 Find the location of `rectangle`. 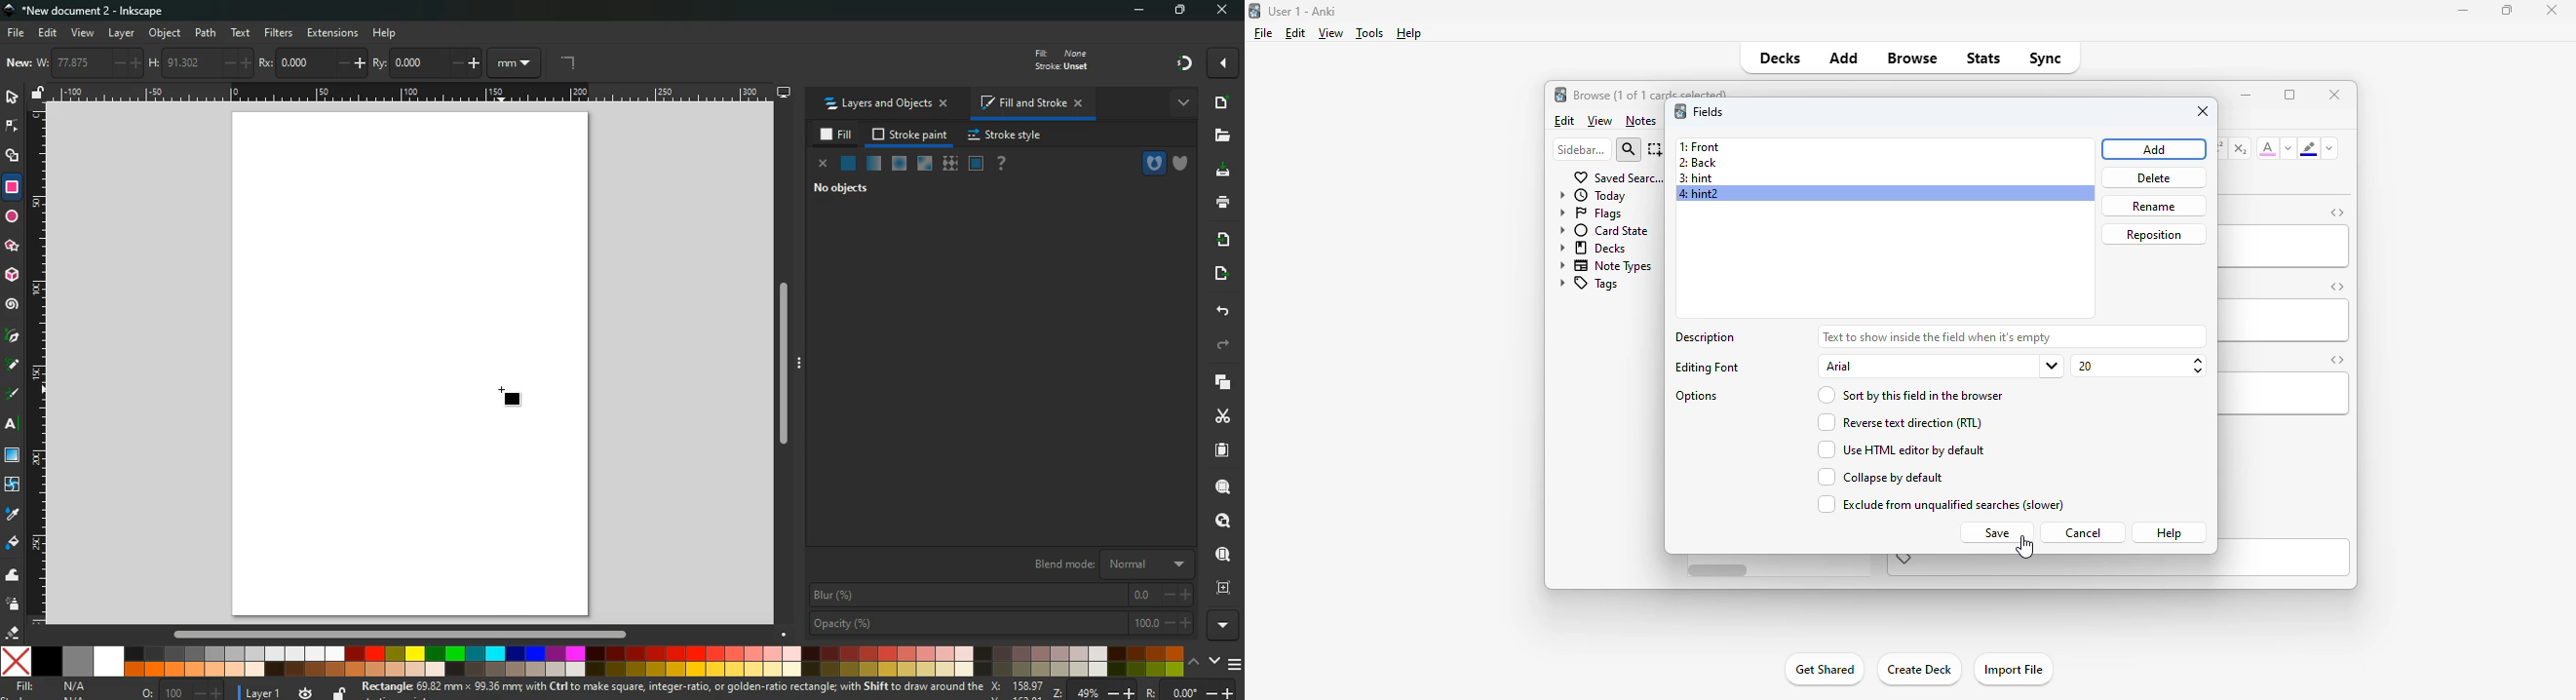

rectangle is located at coordinates (512, 402).